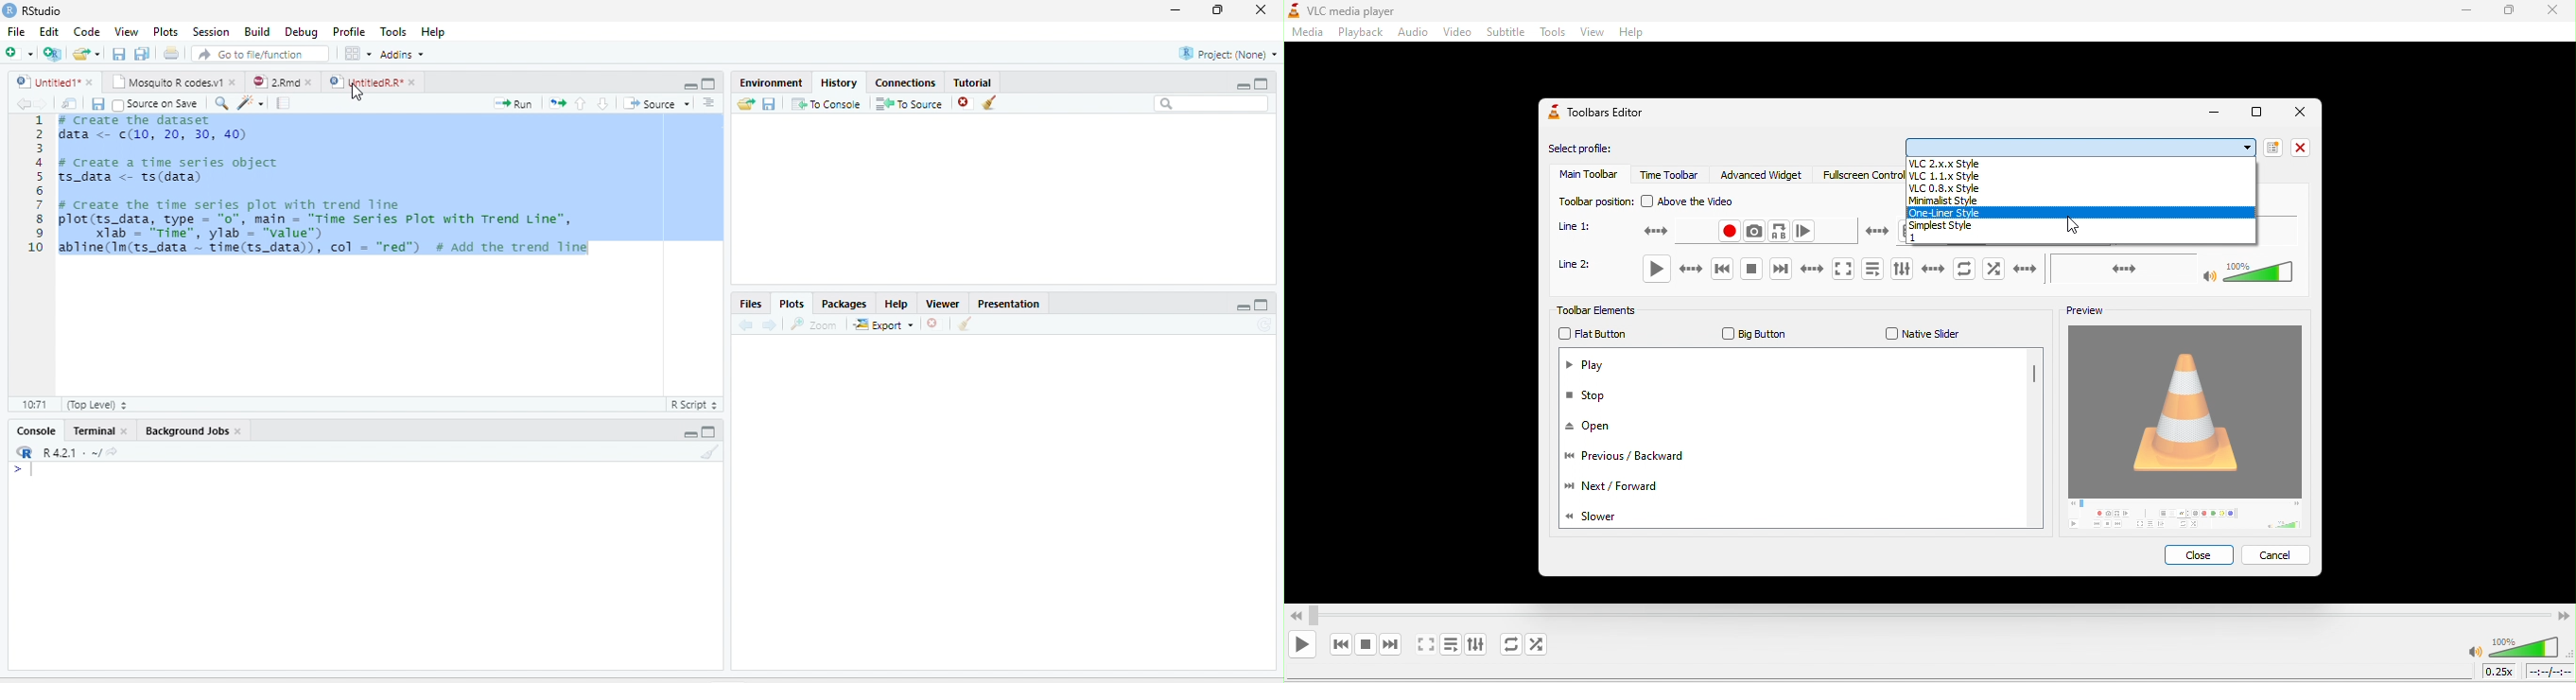 This screenshot has height=700, width=2576. I want to click on cursor movement, so click(2080, 229).